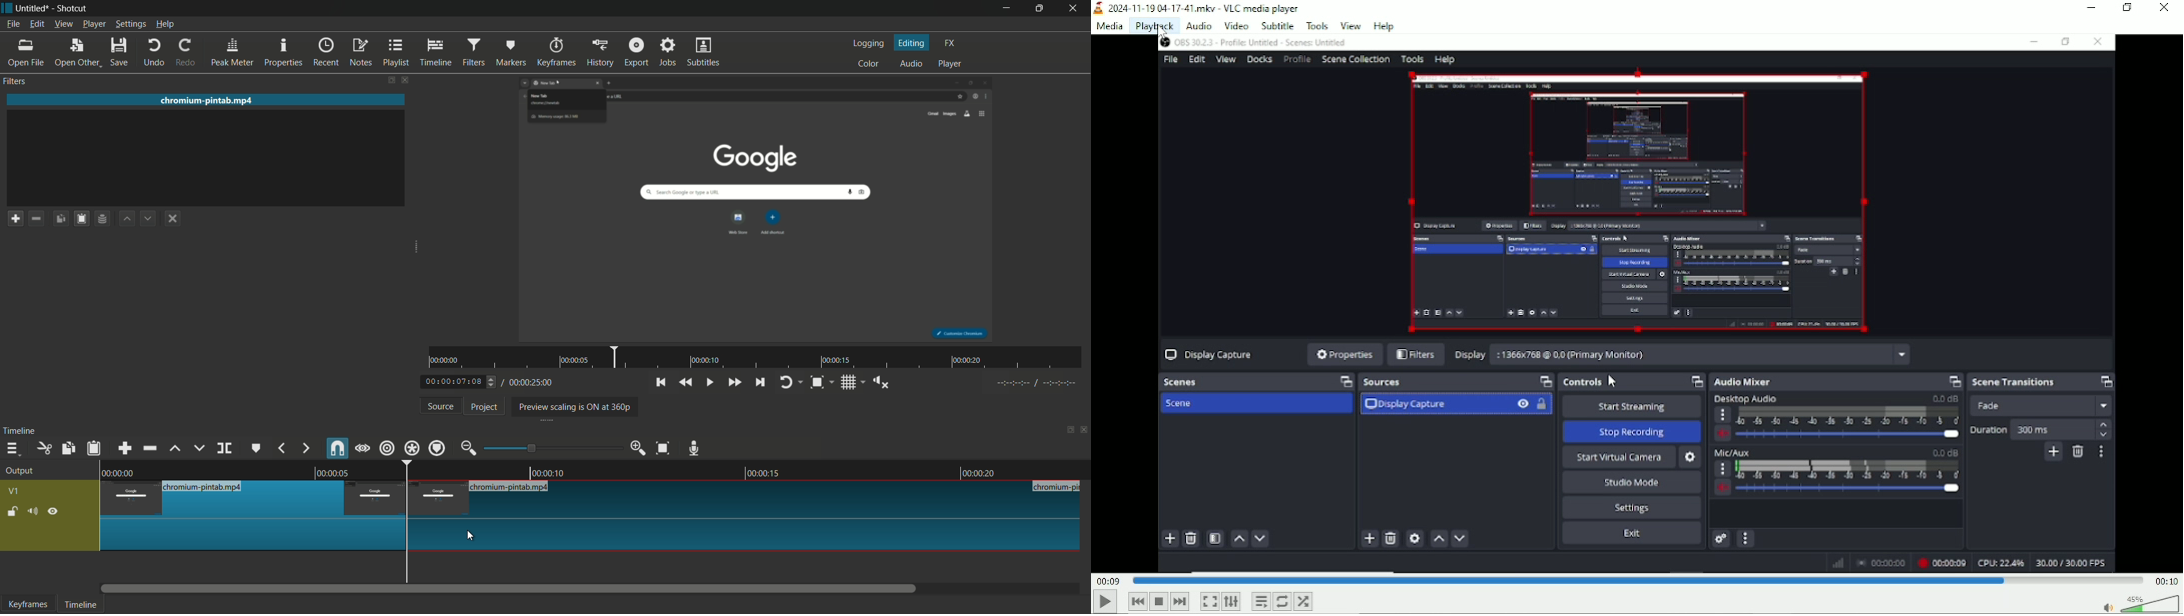 The width and height of the screenshot is (2184, 616). Describe the element at coordinates (870, 63) in the screenshot. I see `color` at that location.